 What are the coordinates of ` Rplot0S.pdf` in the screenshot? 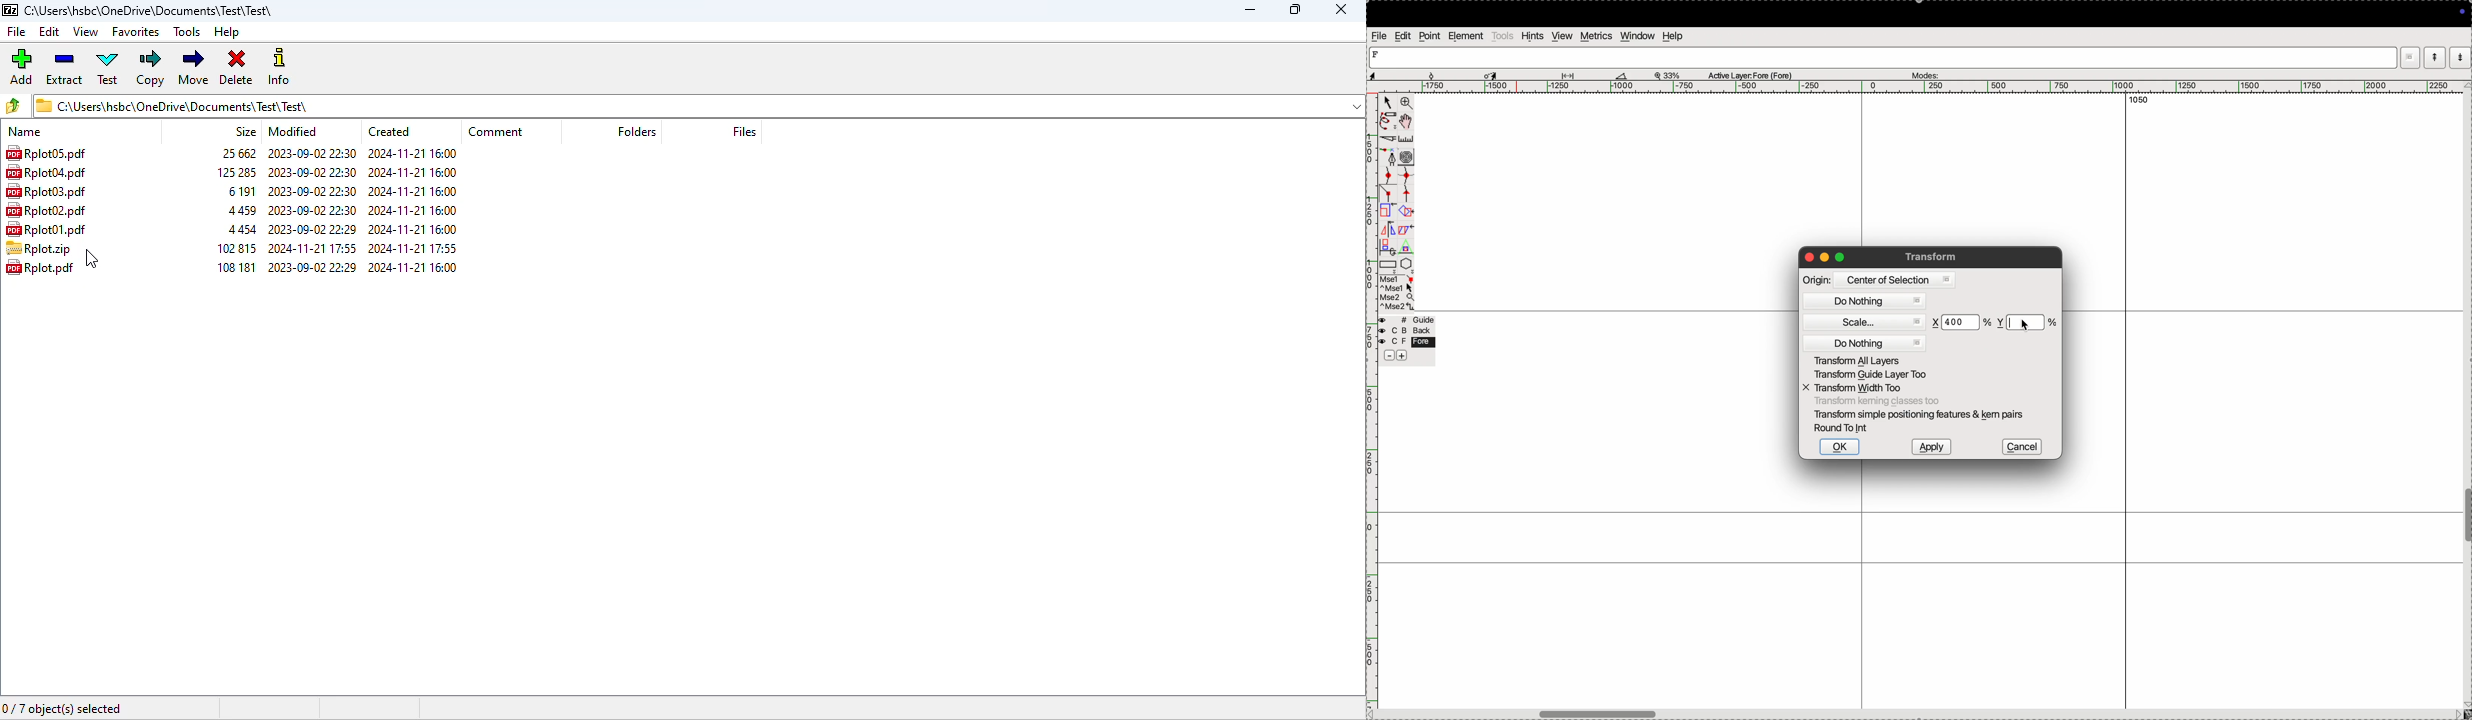 It's located at (47, 153).